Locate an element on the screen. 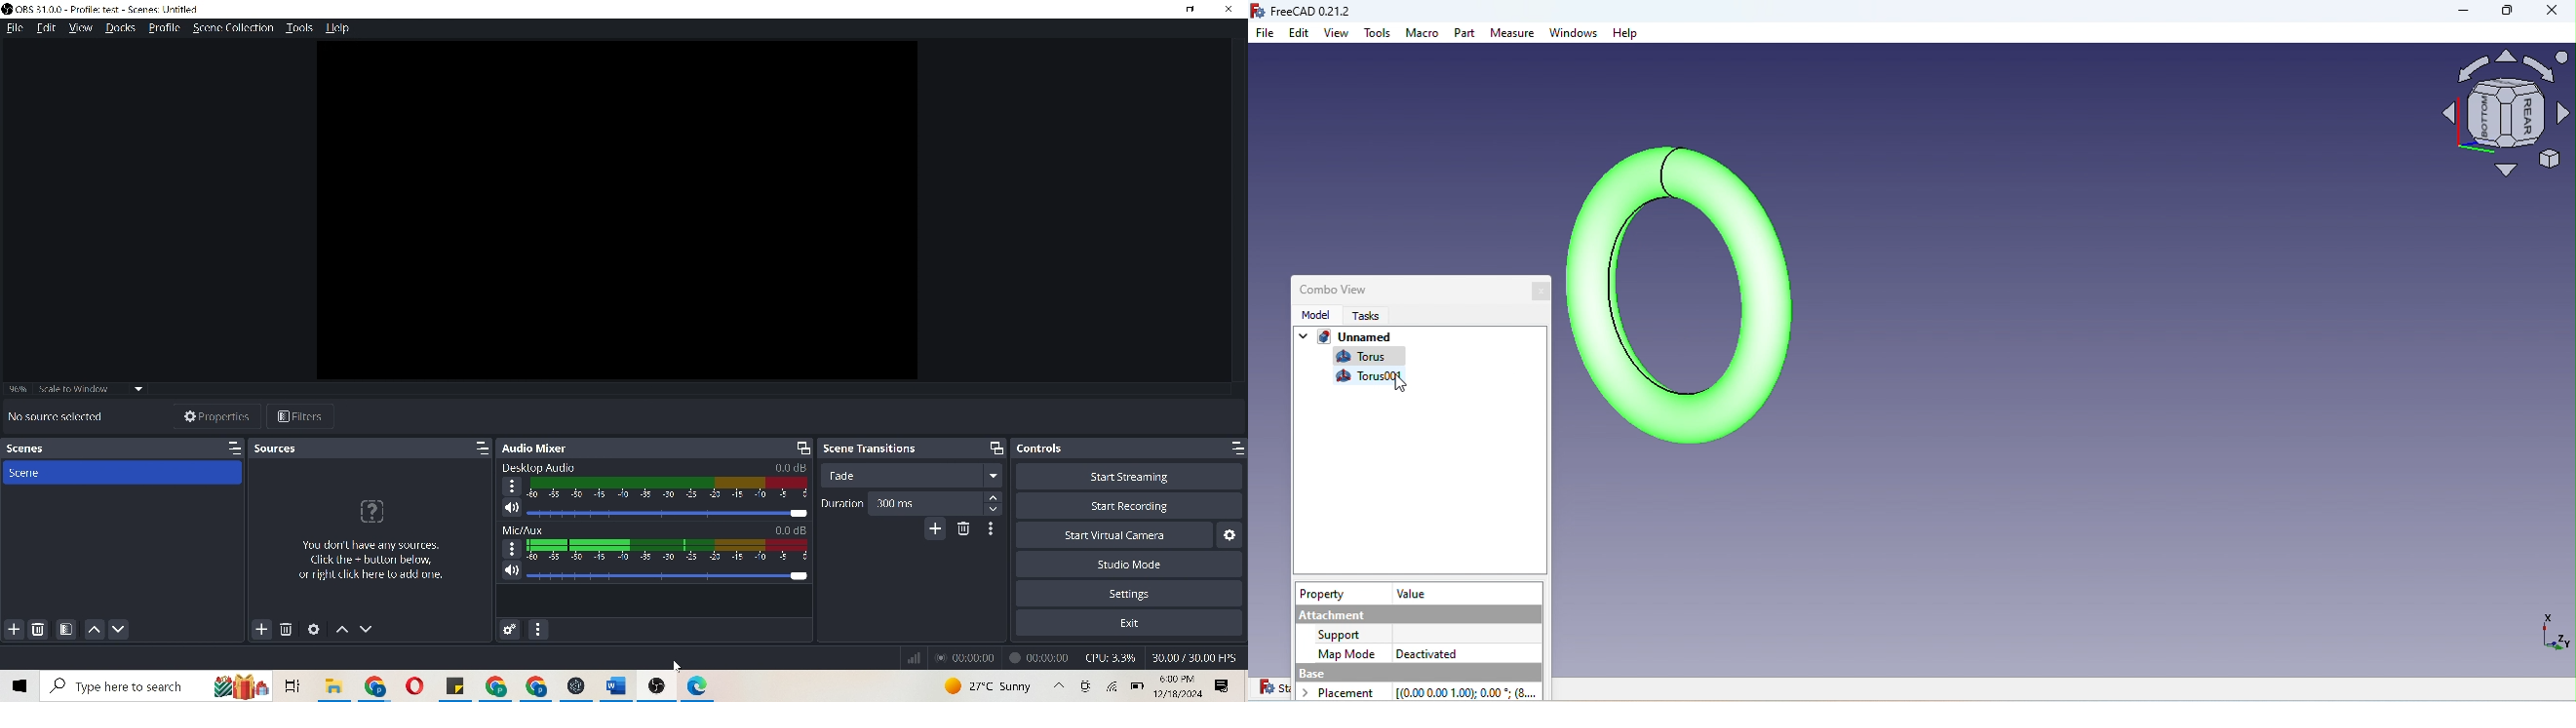  speaker is located at coordinates (511, 507).